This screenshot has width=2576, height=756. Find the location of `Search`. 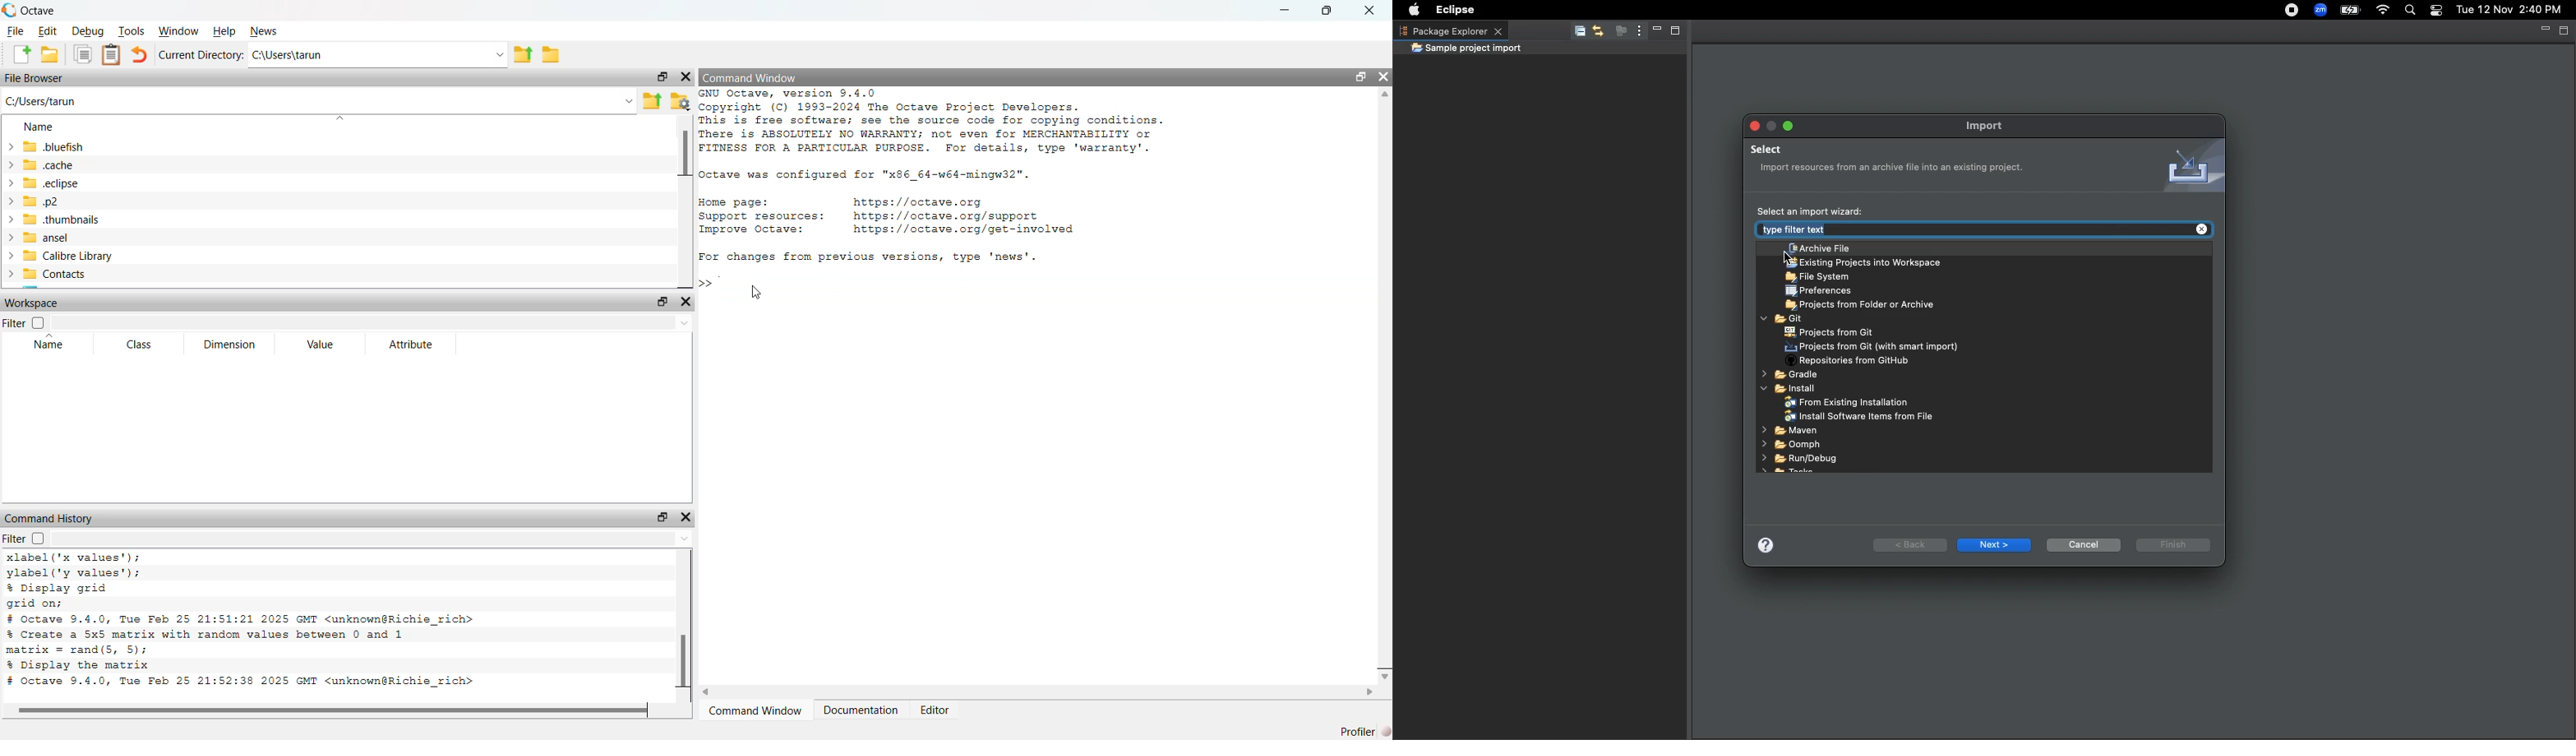

Search is located at coordinates (2408, 11).